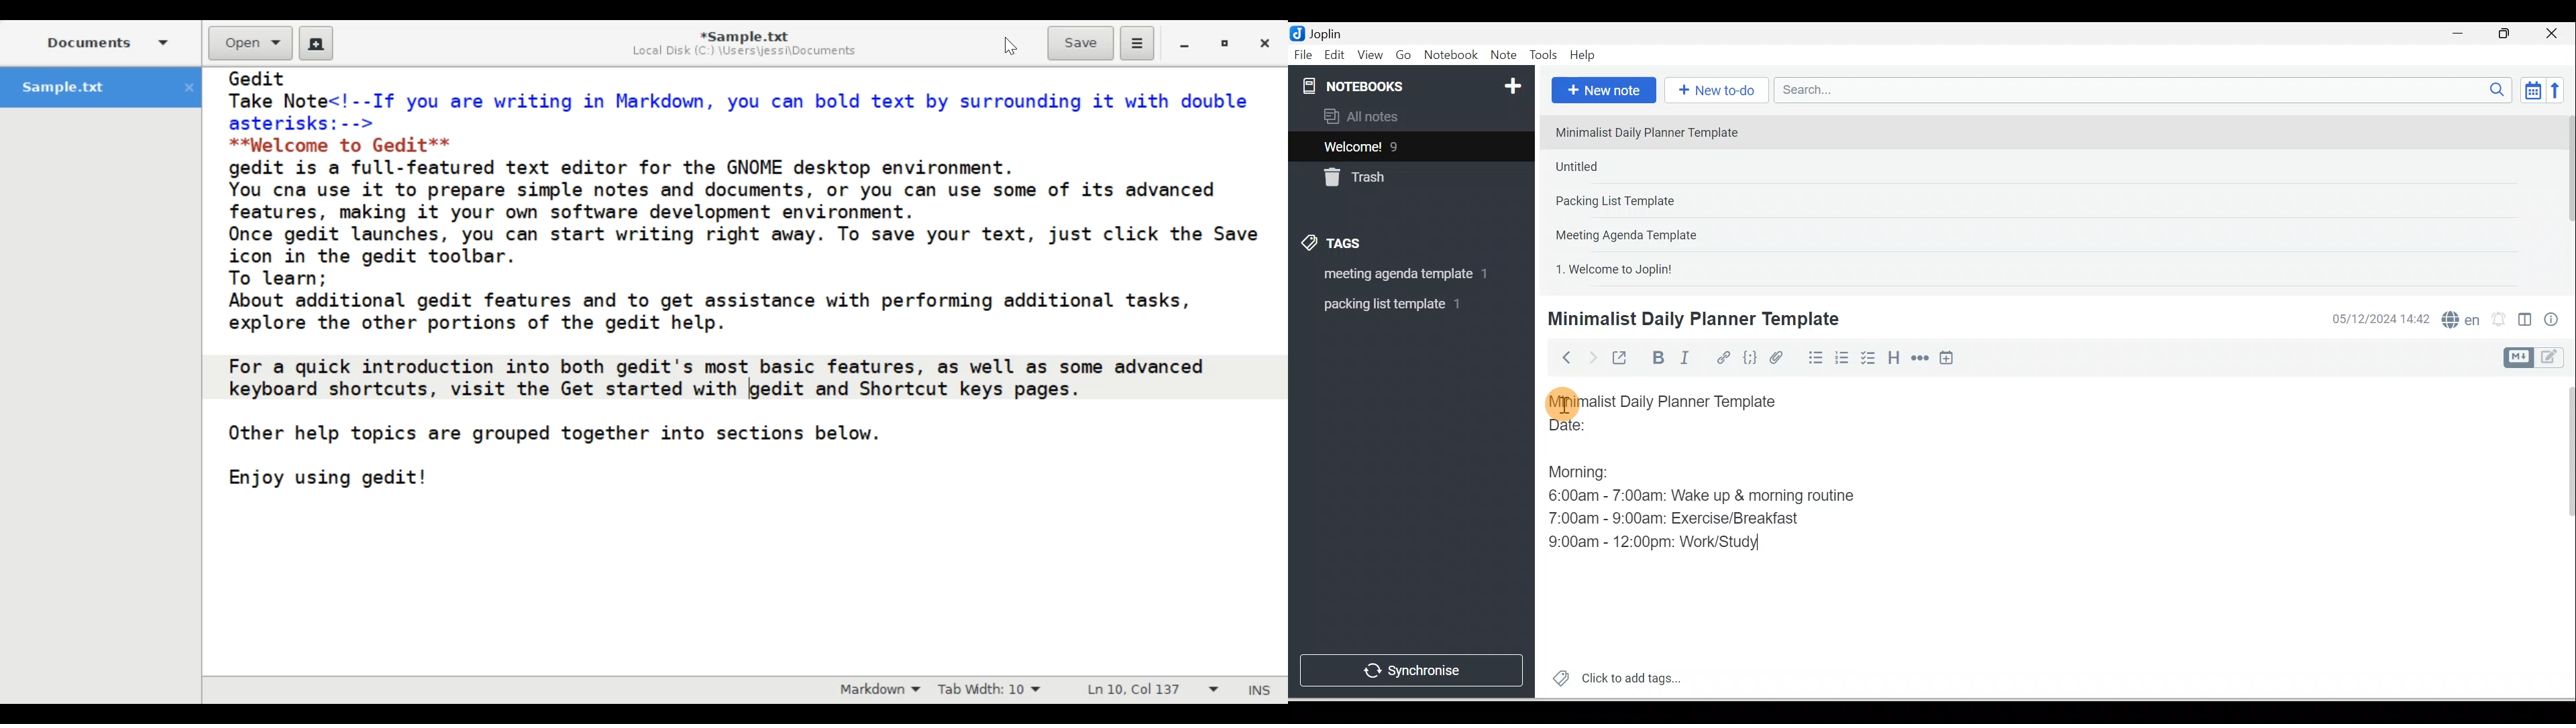  Describe the element at coordinates (1543, 55) in the screenshot. I see `Tools` at that location.